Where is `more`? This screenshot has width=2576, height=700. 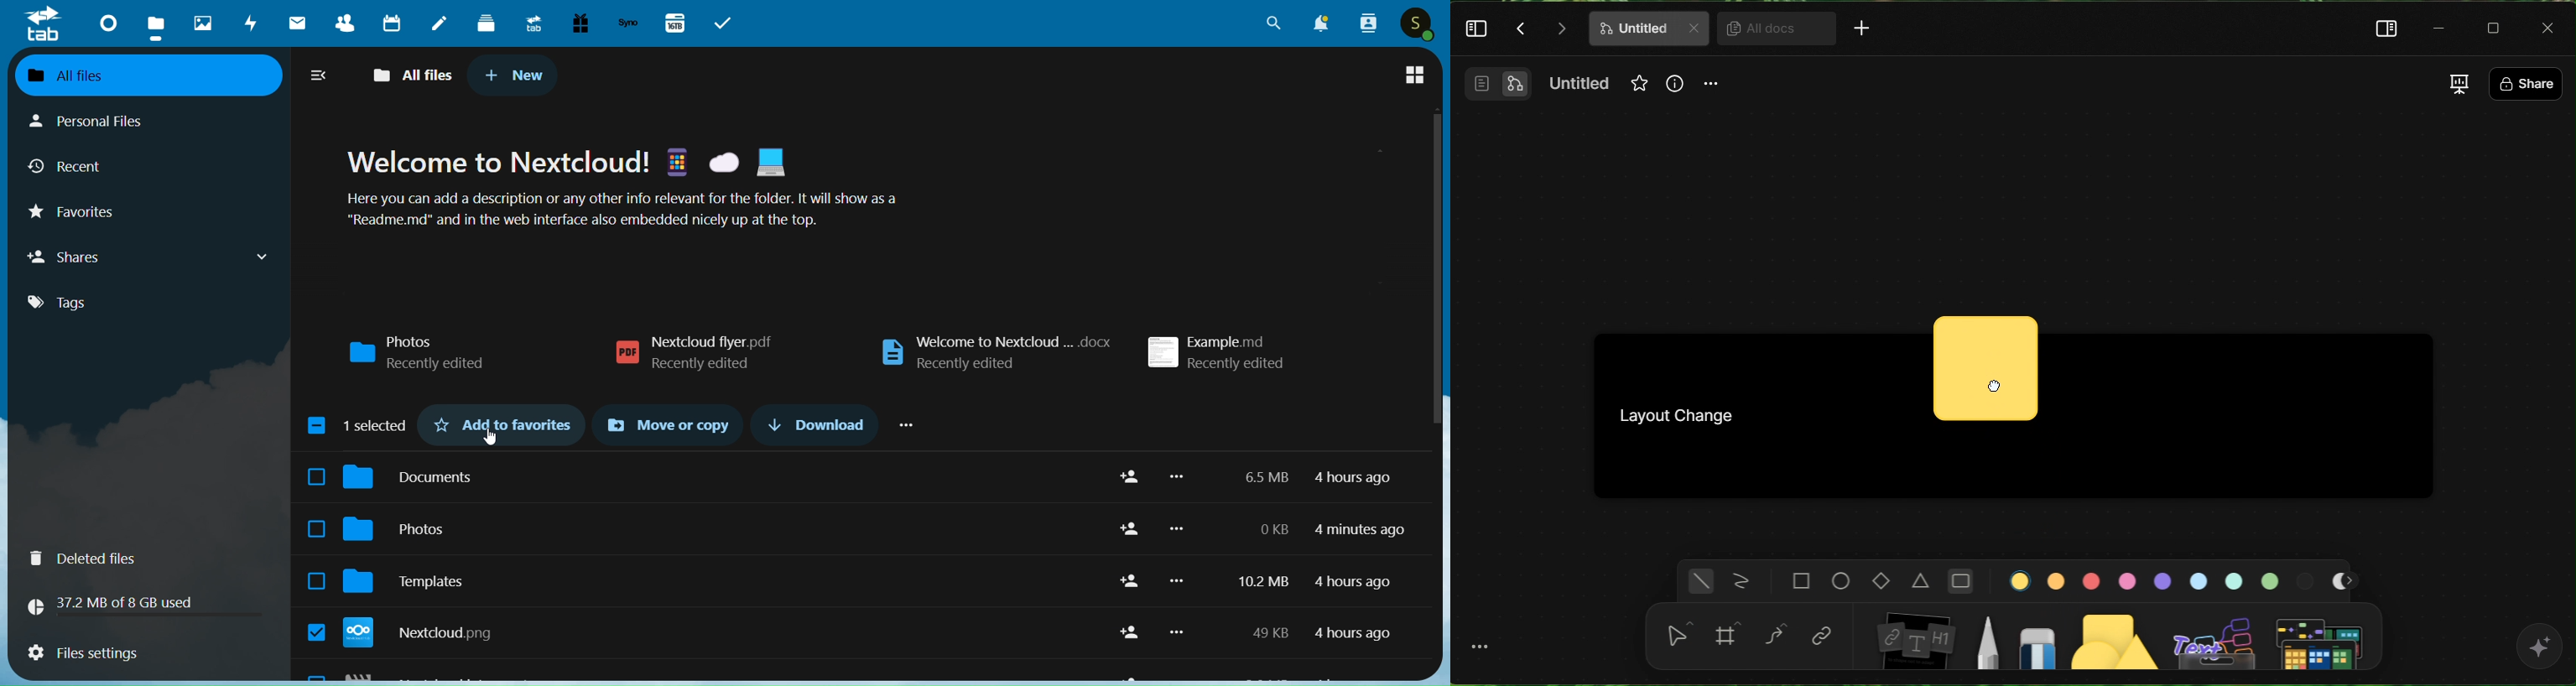 more is located at coordinates (908, 423).